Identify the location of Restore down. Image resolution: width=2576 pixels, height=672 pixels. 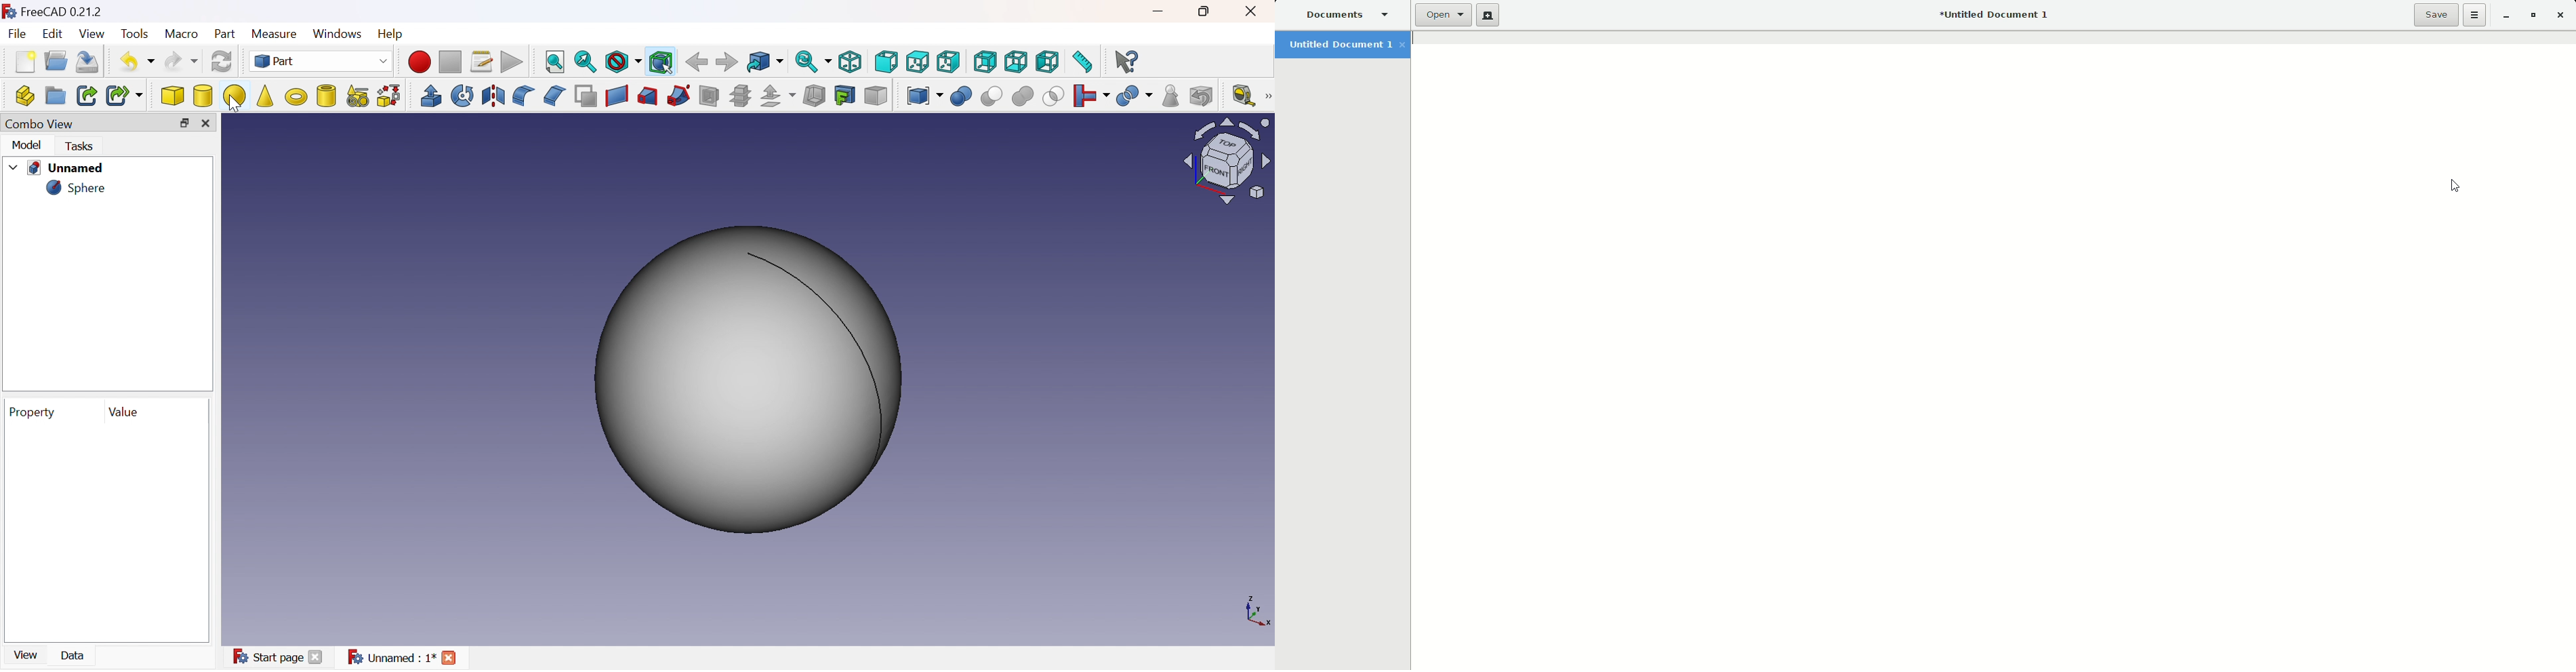
(1206, 13).